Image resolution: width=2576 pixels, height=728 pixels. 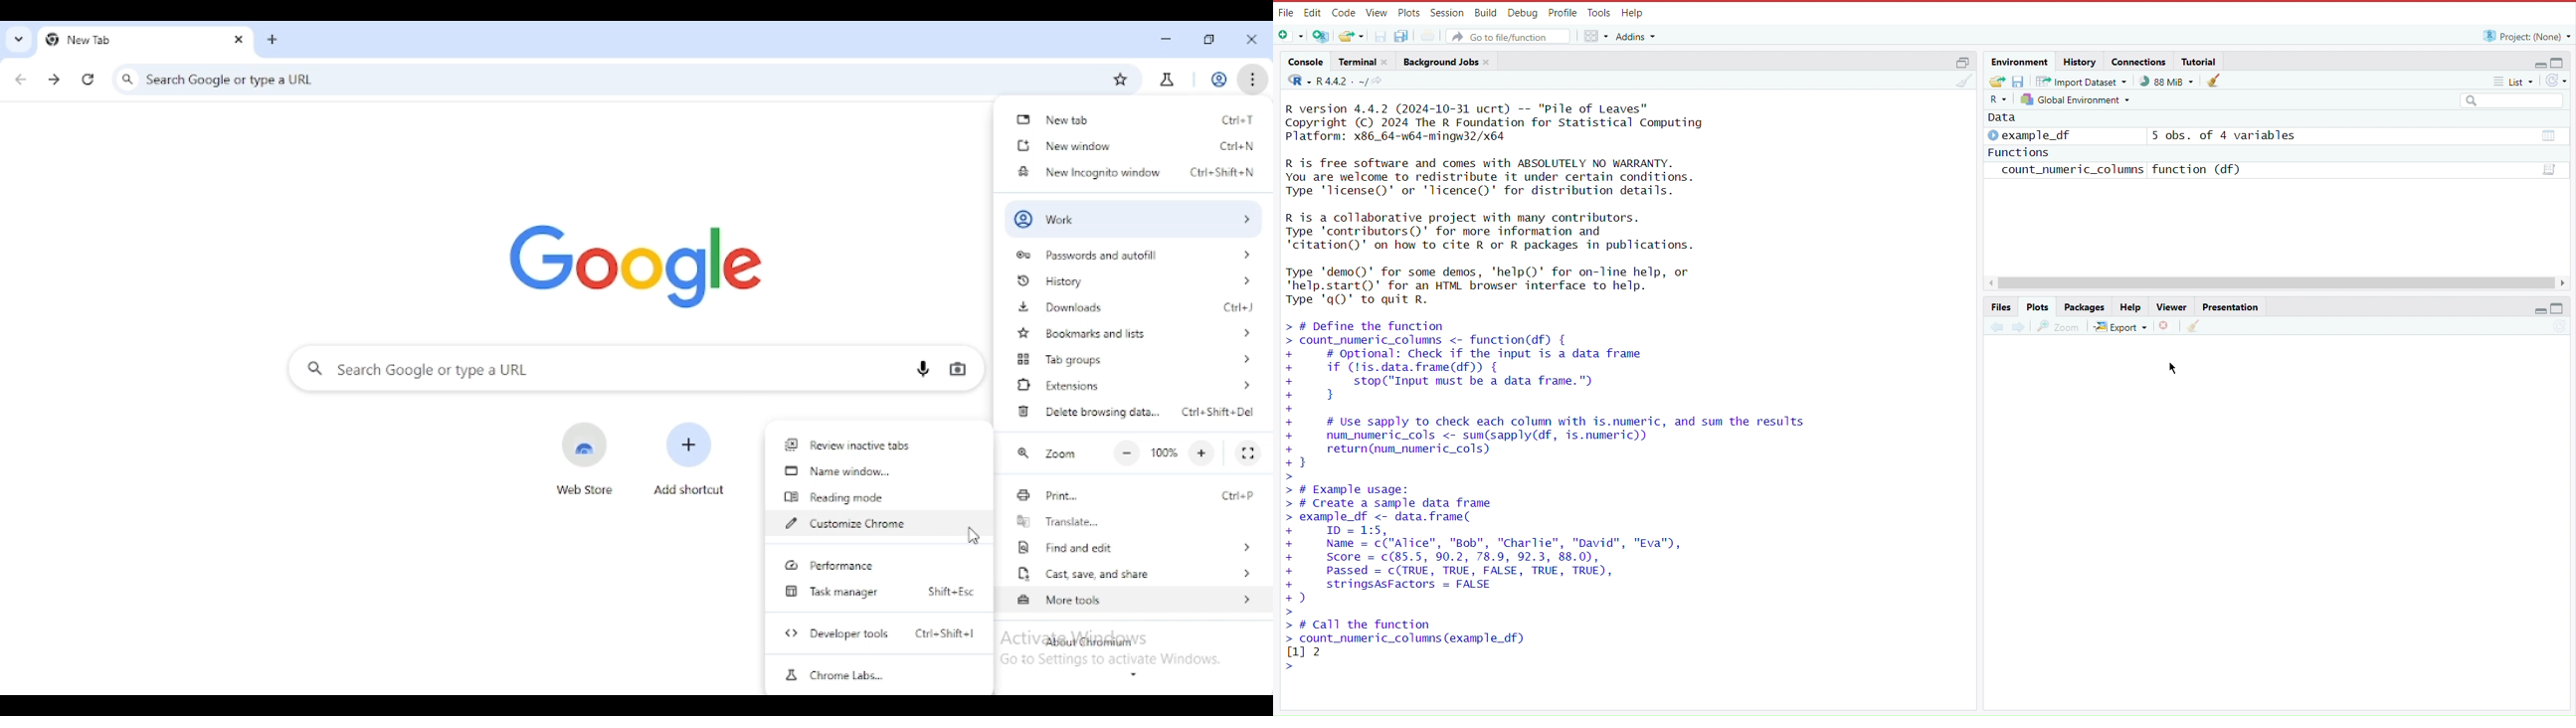 I want to click on bookmarks and lists, so click(x=1135, y=332).